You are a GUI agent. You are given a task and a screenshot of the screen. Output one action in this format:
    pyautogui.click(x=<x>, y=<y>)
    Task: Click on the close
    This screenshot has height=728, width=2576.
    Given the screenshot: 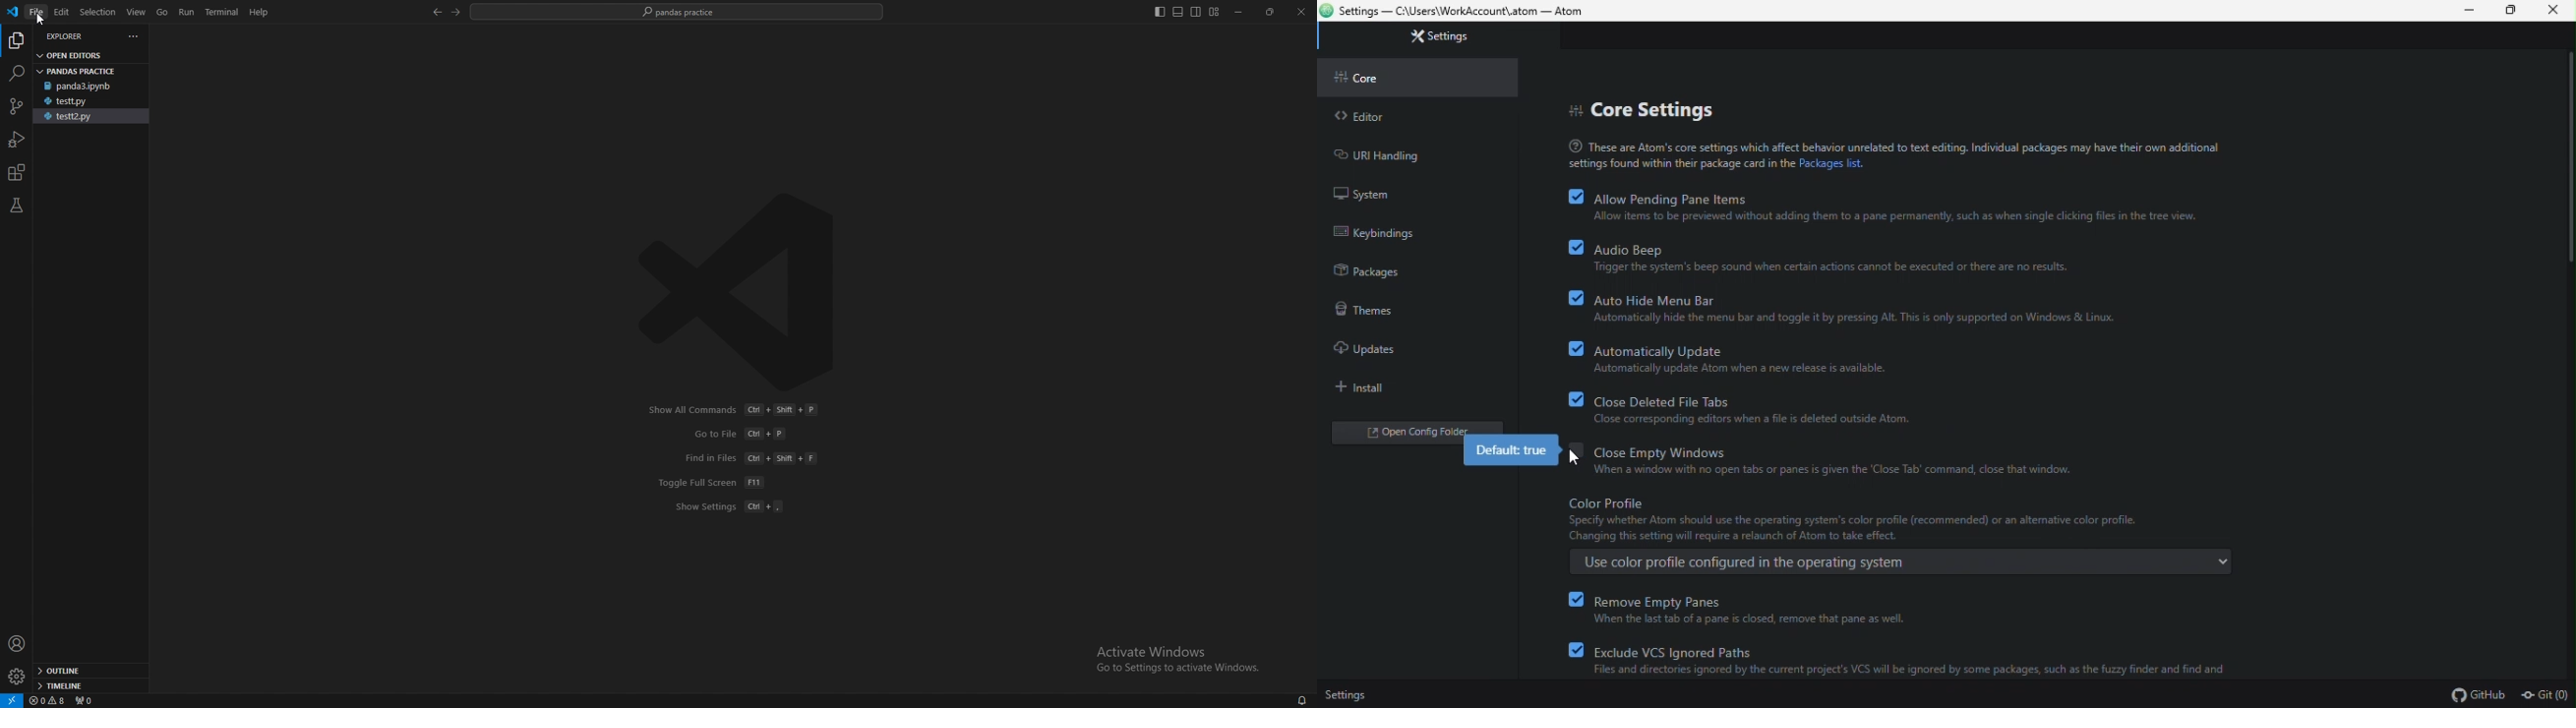 What is the action you would take?
    pyautogui.click(x=1302, y=12)
    